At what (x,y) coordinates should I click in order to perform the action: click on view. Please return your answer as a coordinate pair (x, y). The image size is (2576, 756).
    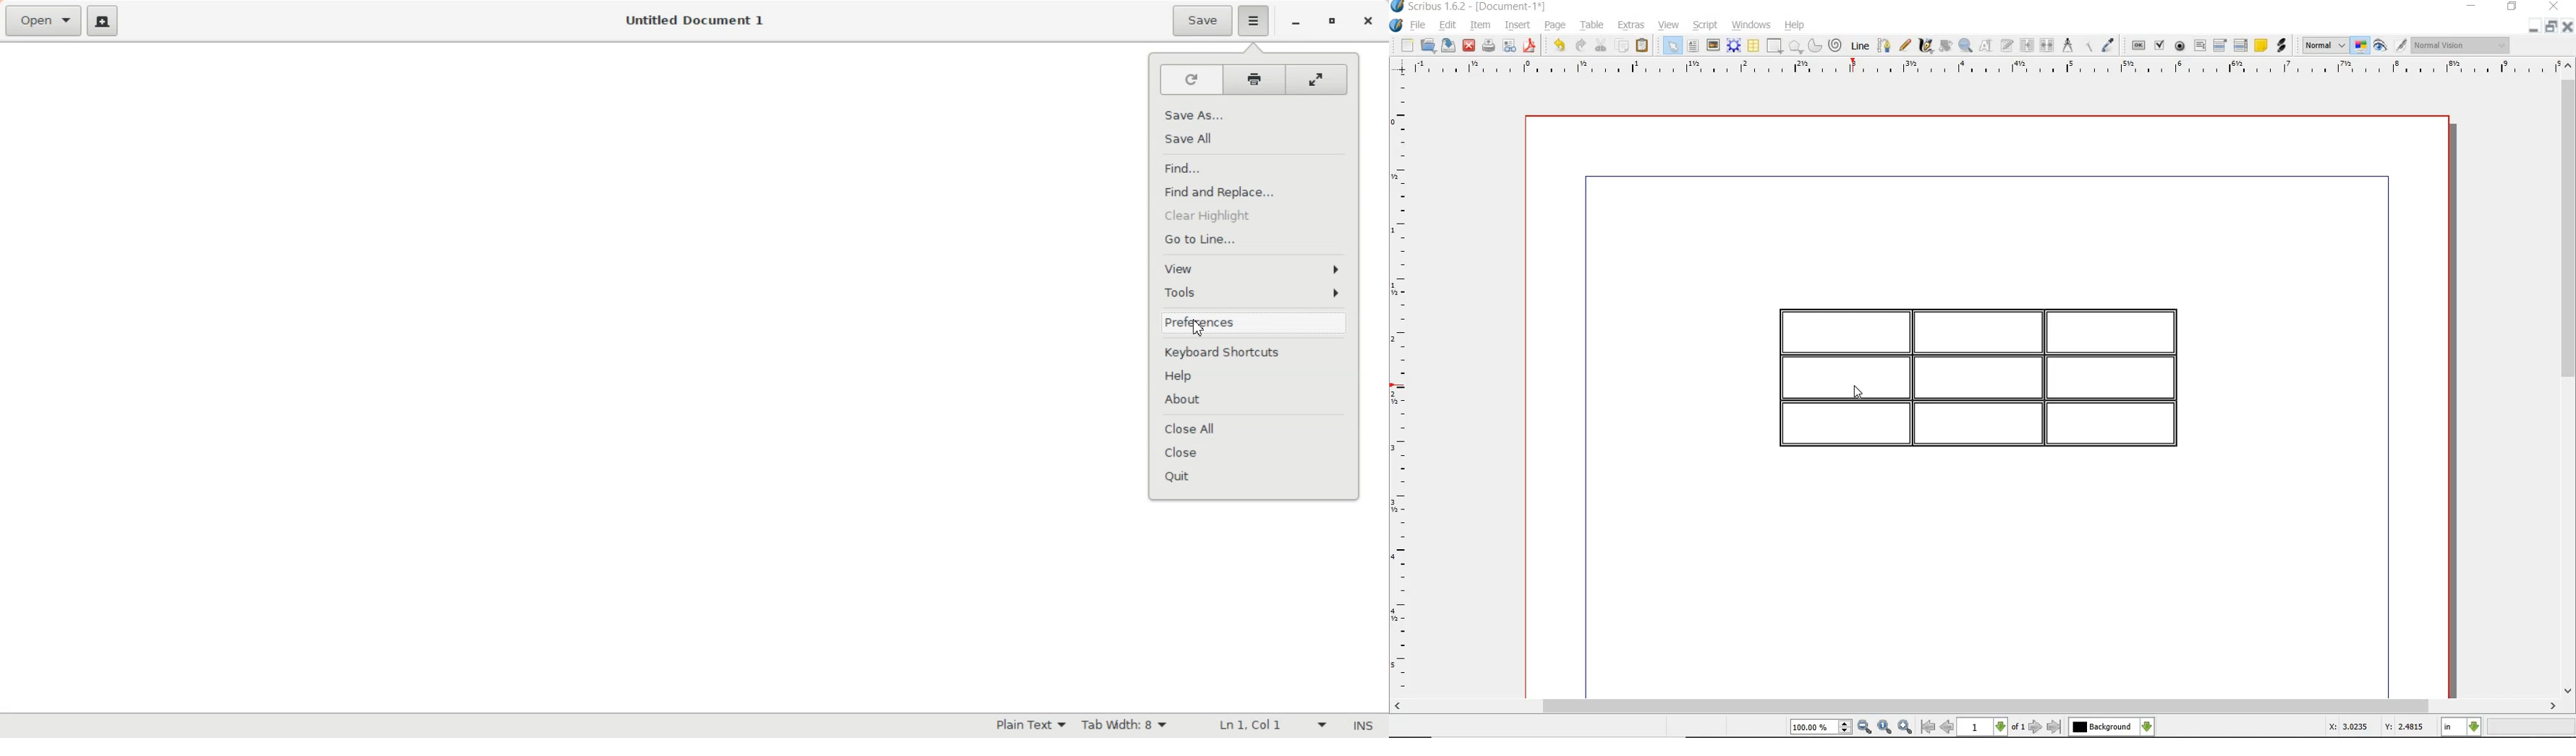
    Looking at the image, I should click on (1669, 25).